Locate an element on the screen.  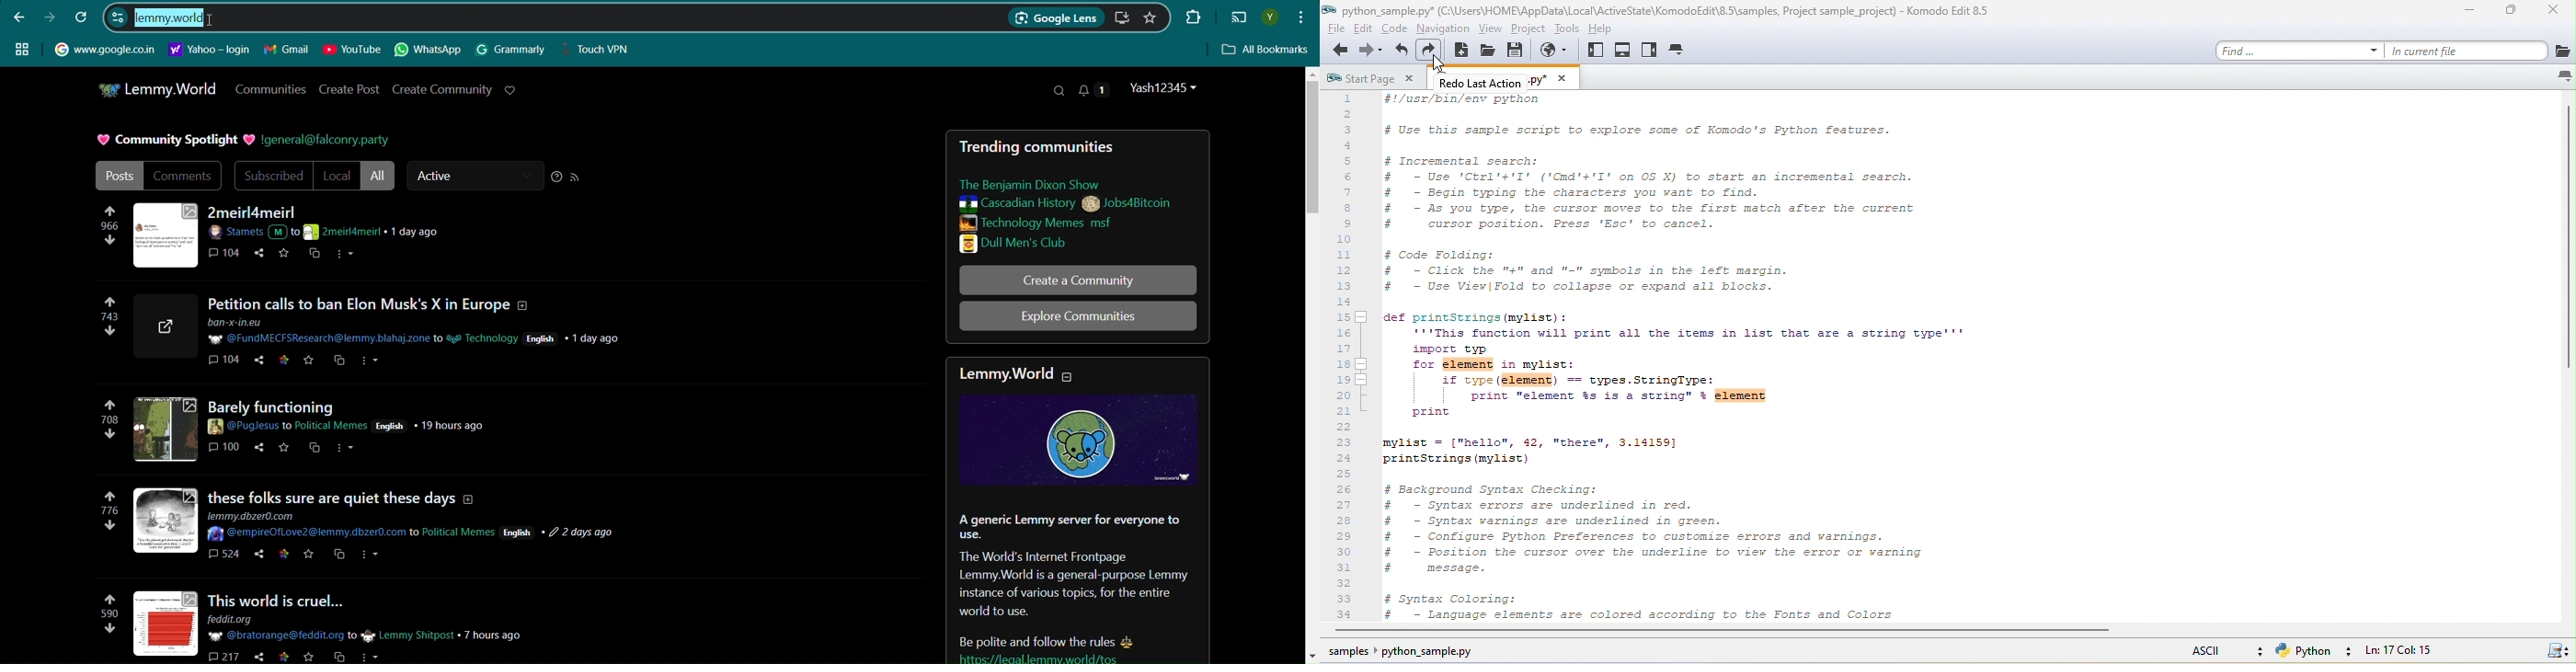
more is located at coordinates (371, 559).